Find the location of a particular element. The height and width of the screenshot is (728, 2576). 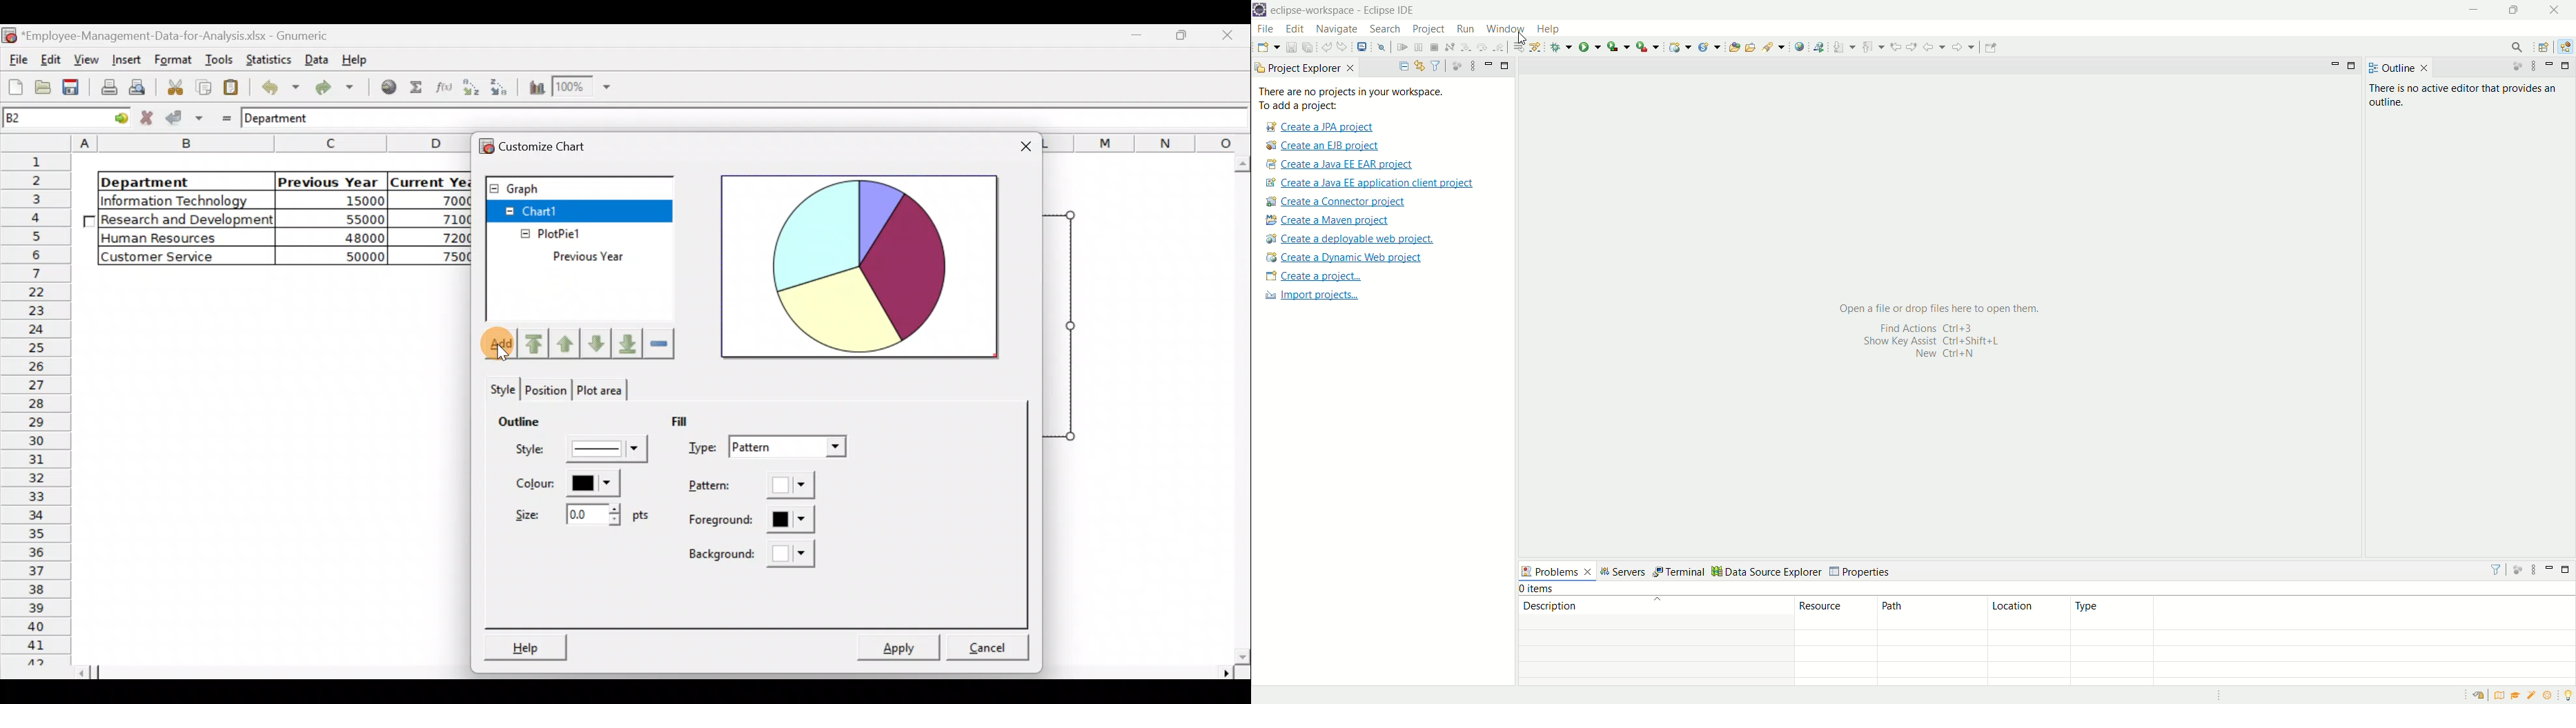

Preview is located at coordinates (861, 265).